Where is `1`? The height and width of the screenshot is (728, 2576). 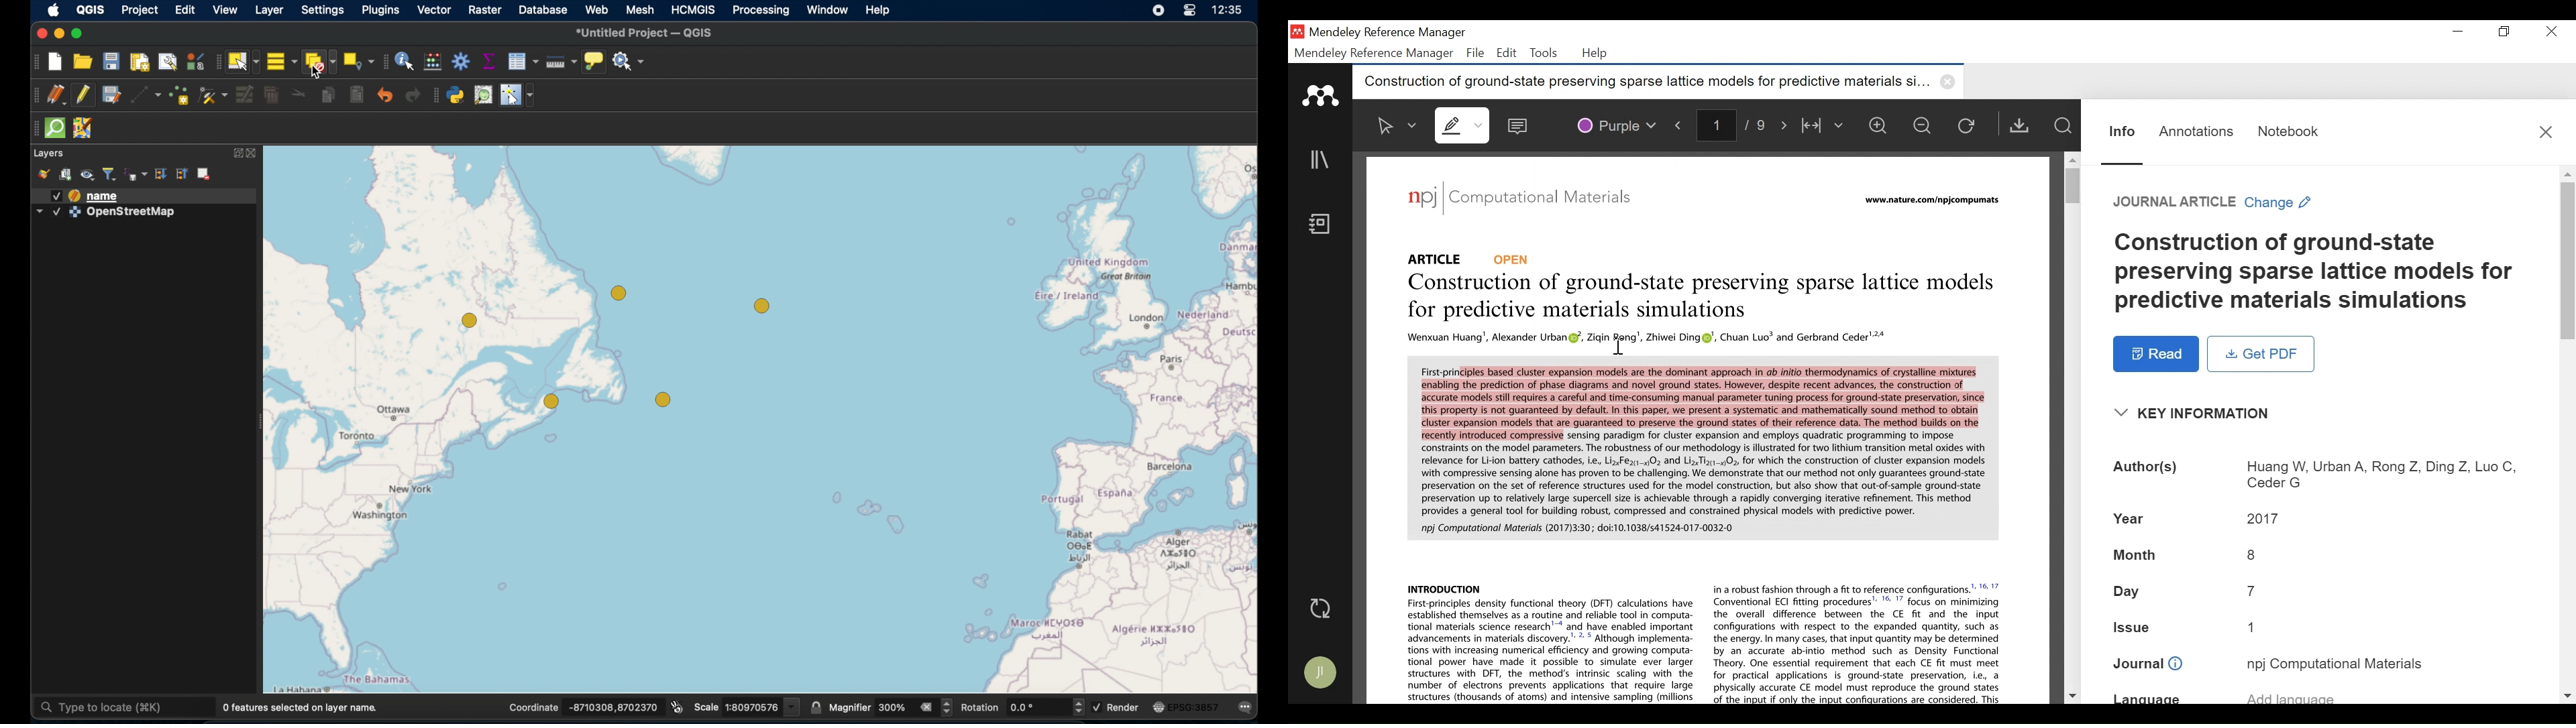
1 is located at coordinates (2254, 627).